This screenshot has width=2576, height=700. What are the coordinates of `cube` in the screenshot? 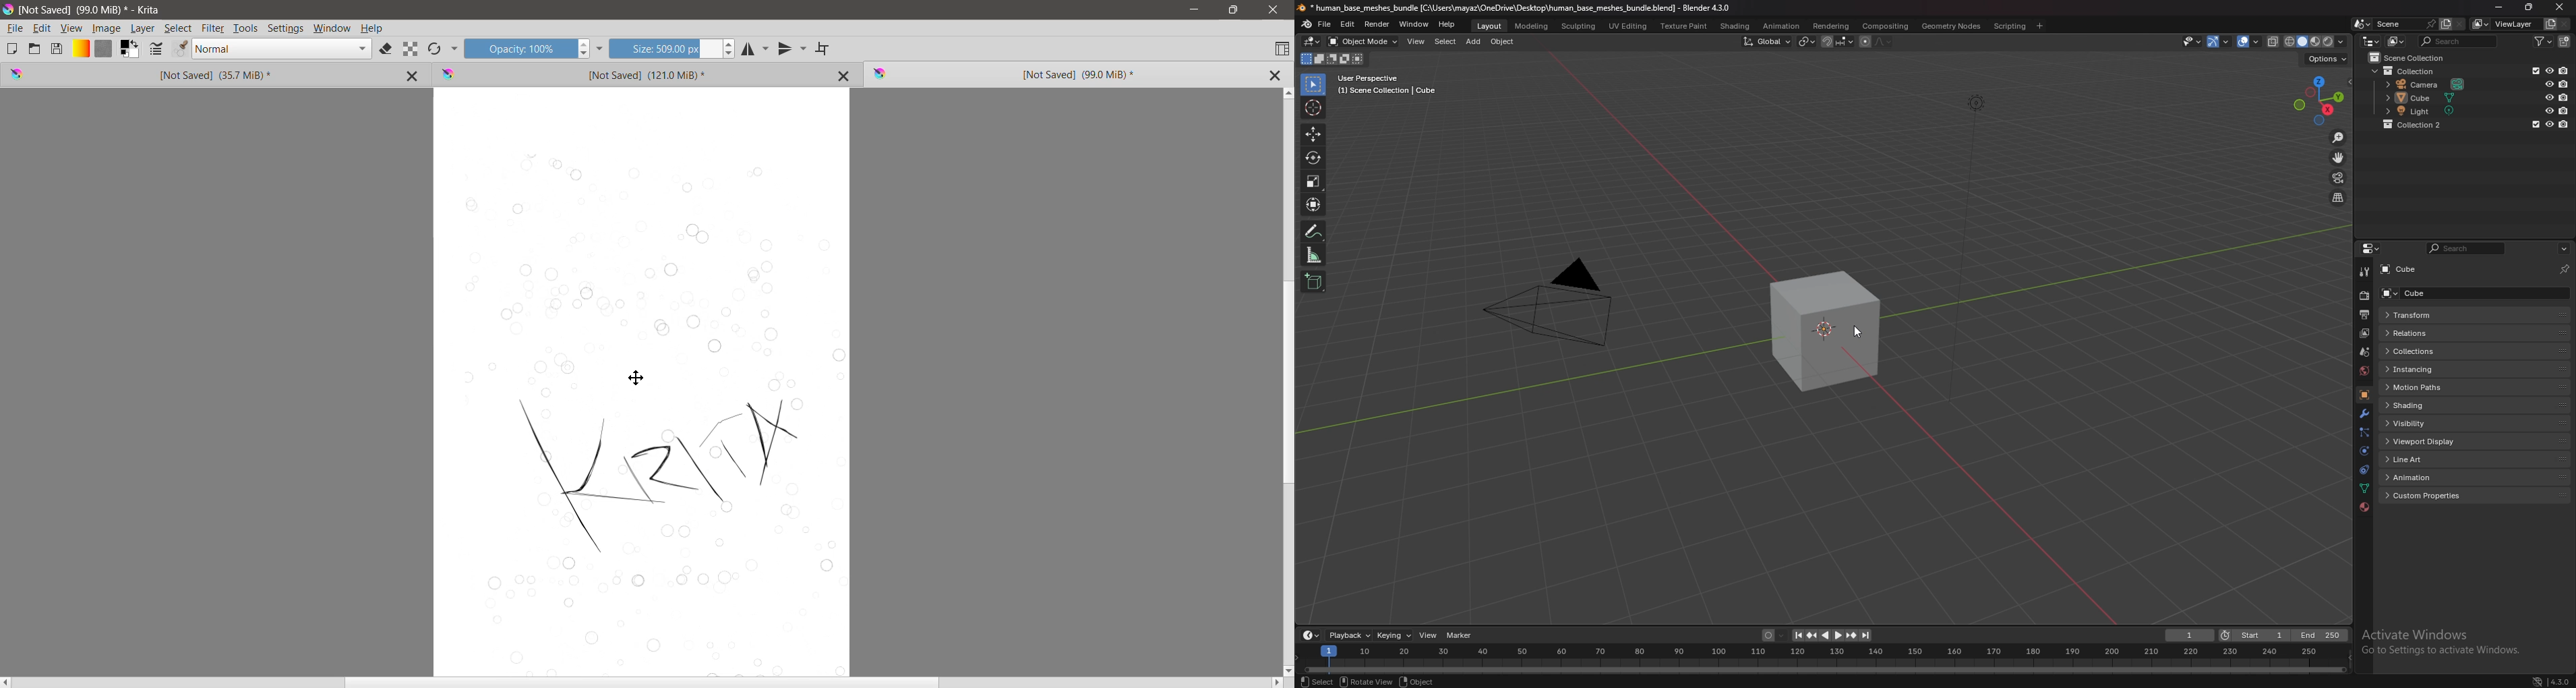 It's located at (2431, 98).